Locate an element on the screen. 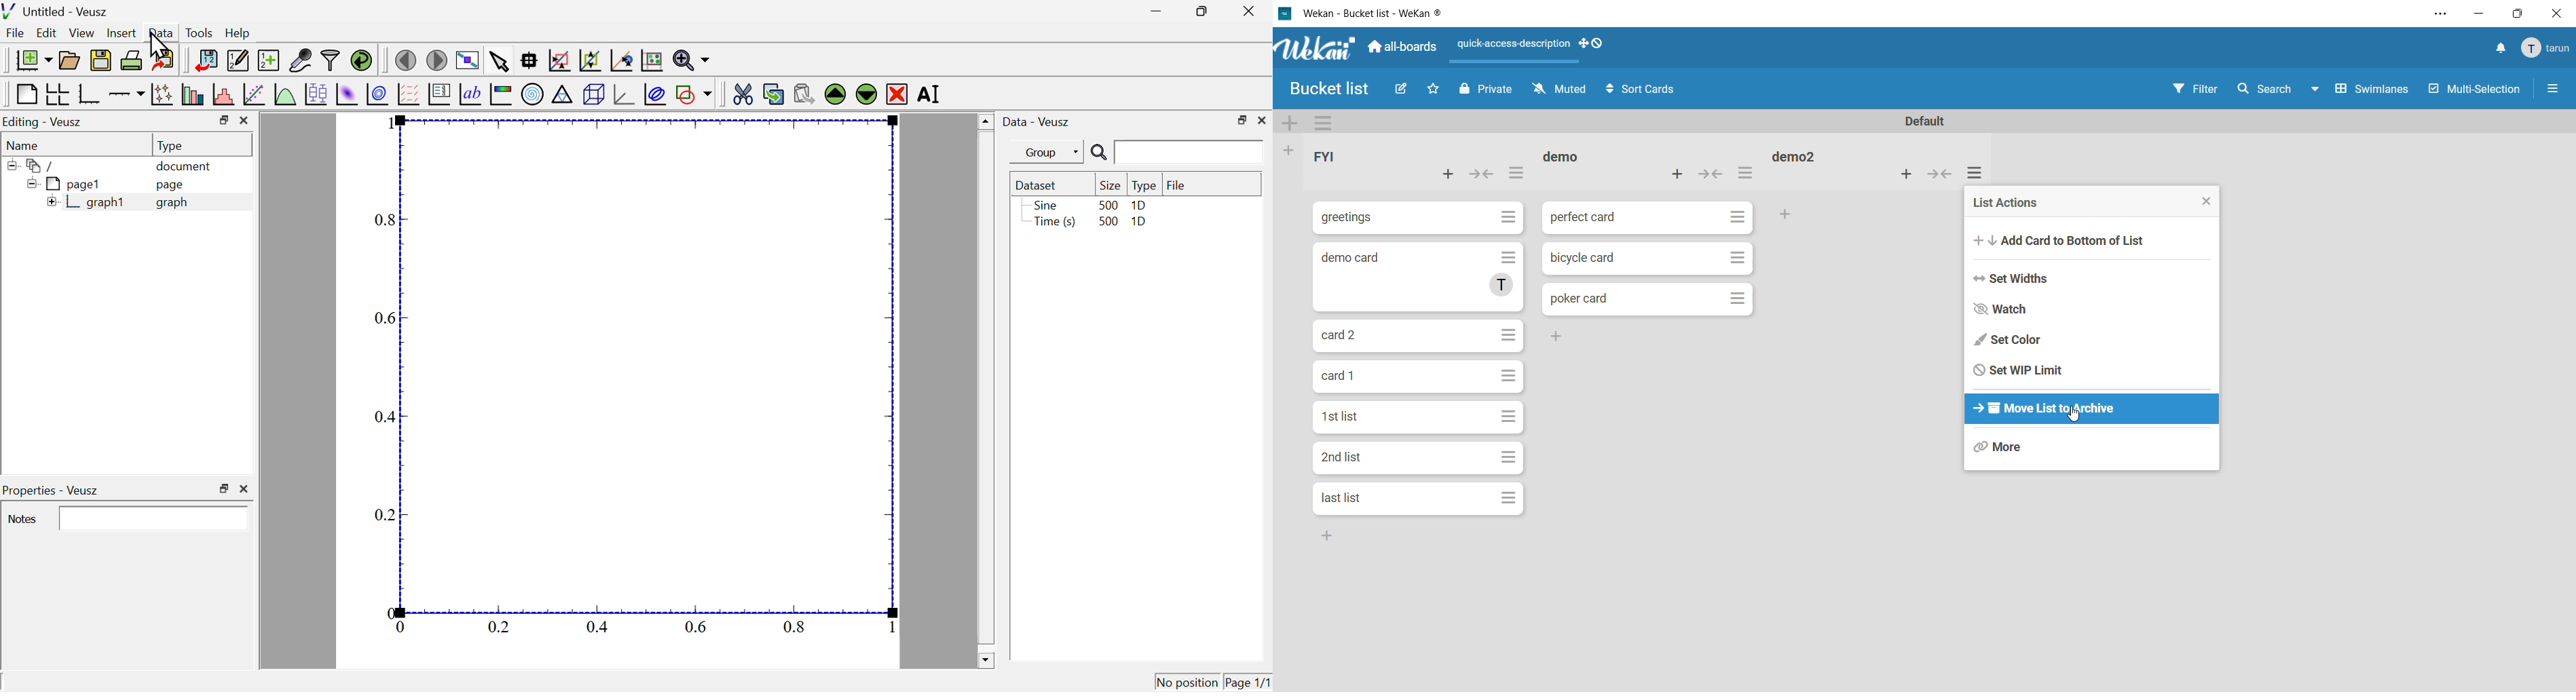 The height and width of the screenshot is (700, 2576). list actions is located at coordinates (1750, 174).